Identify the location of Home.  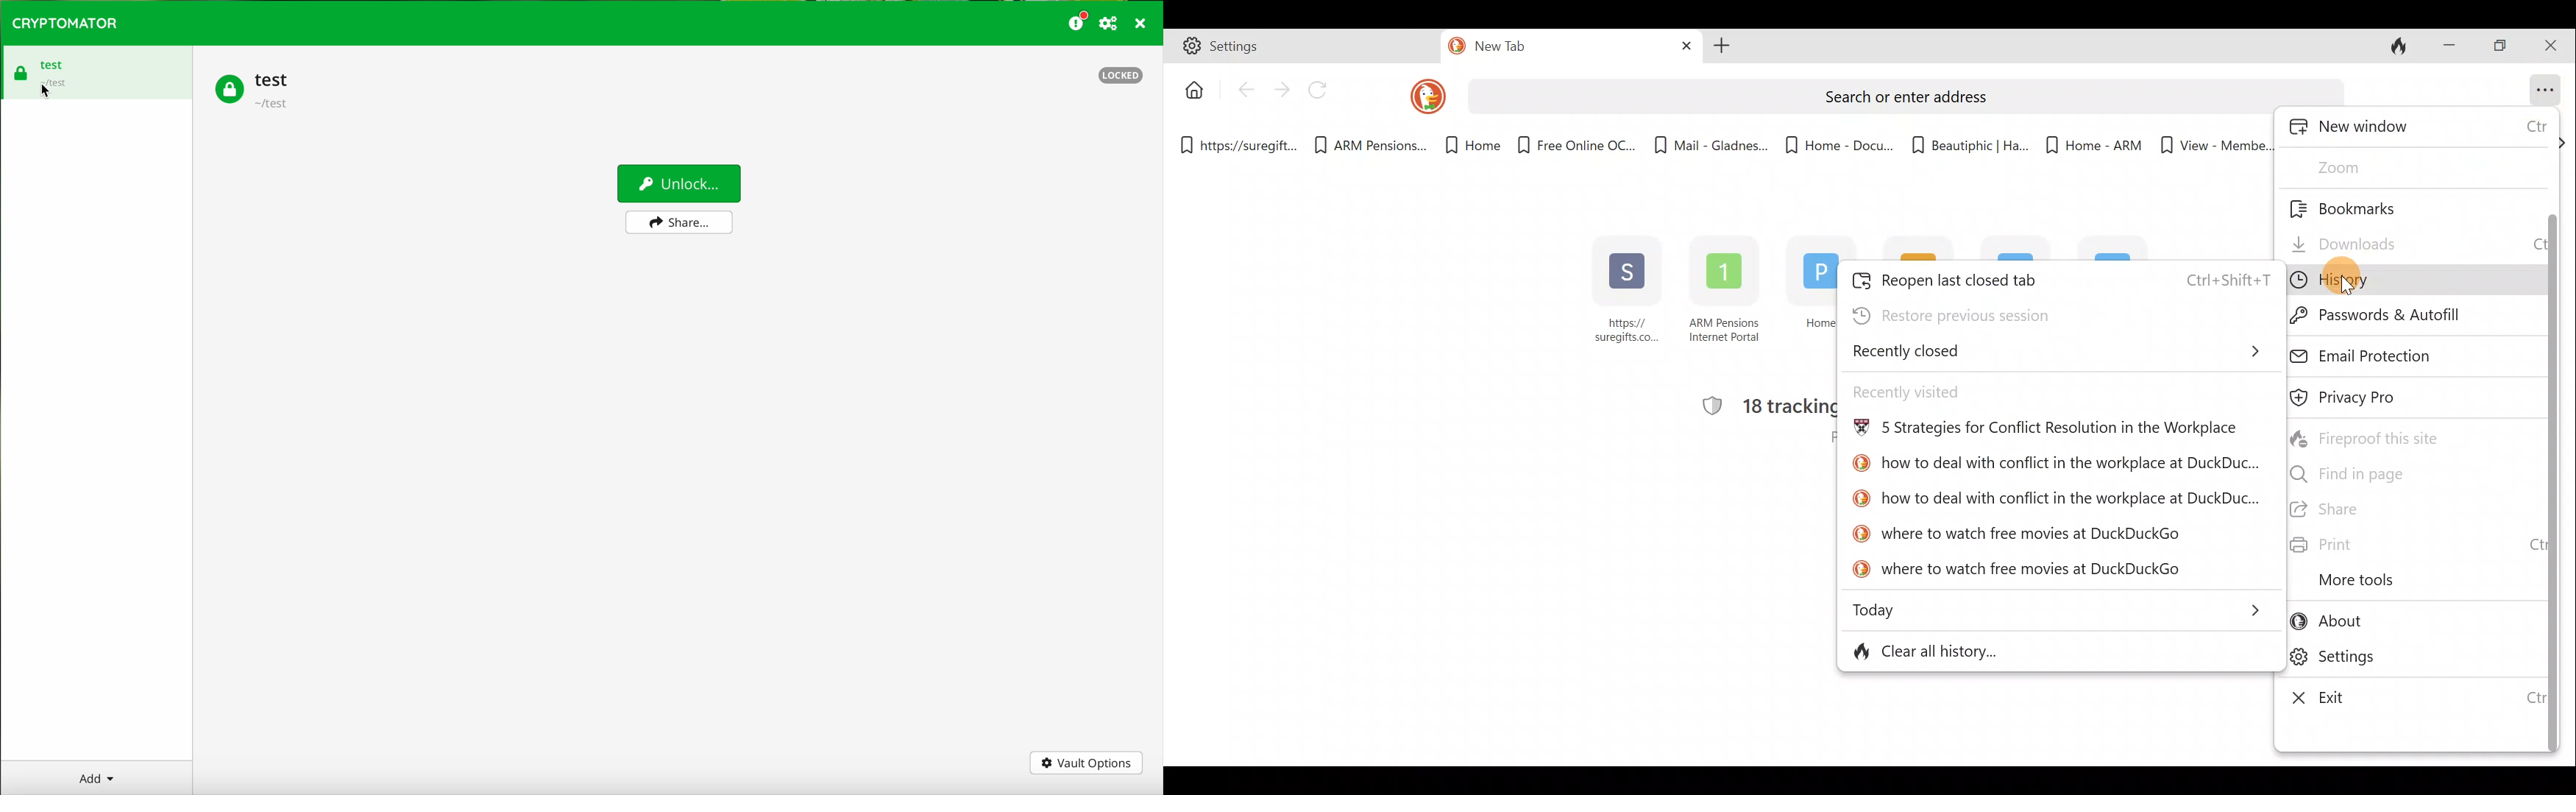
(1806, 296).